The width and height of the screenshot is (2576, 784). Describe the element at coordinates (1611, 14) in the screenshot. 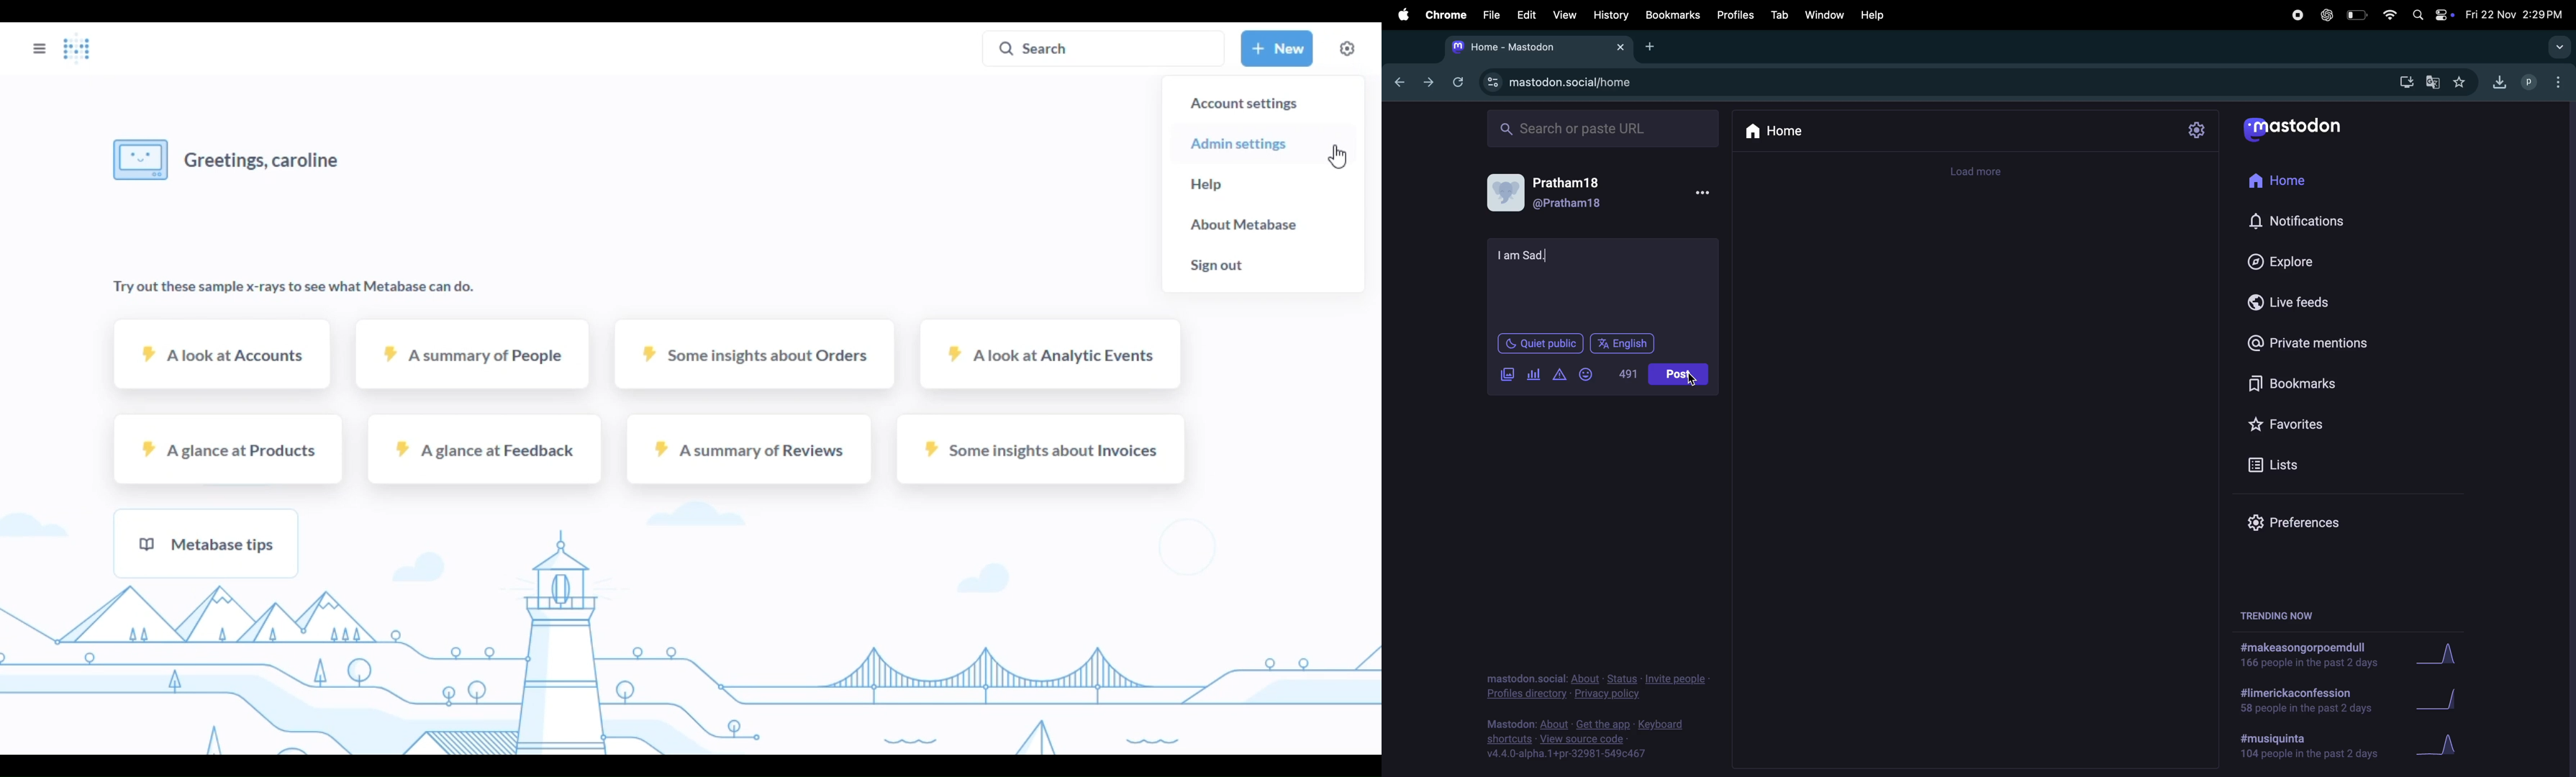

I see `history` at that location.